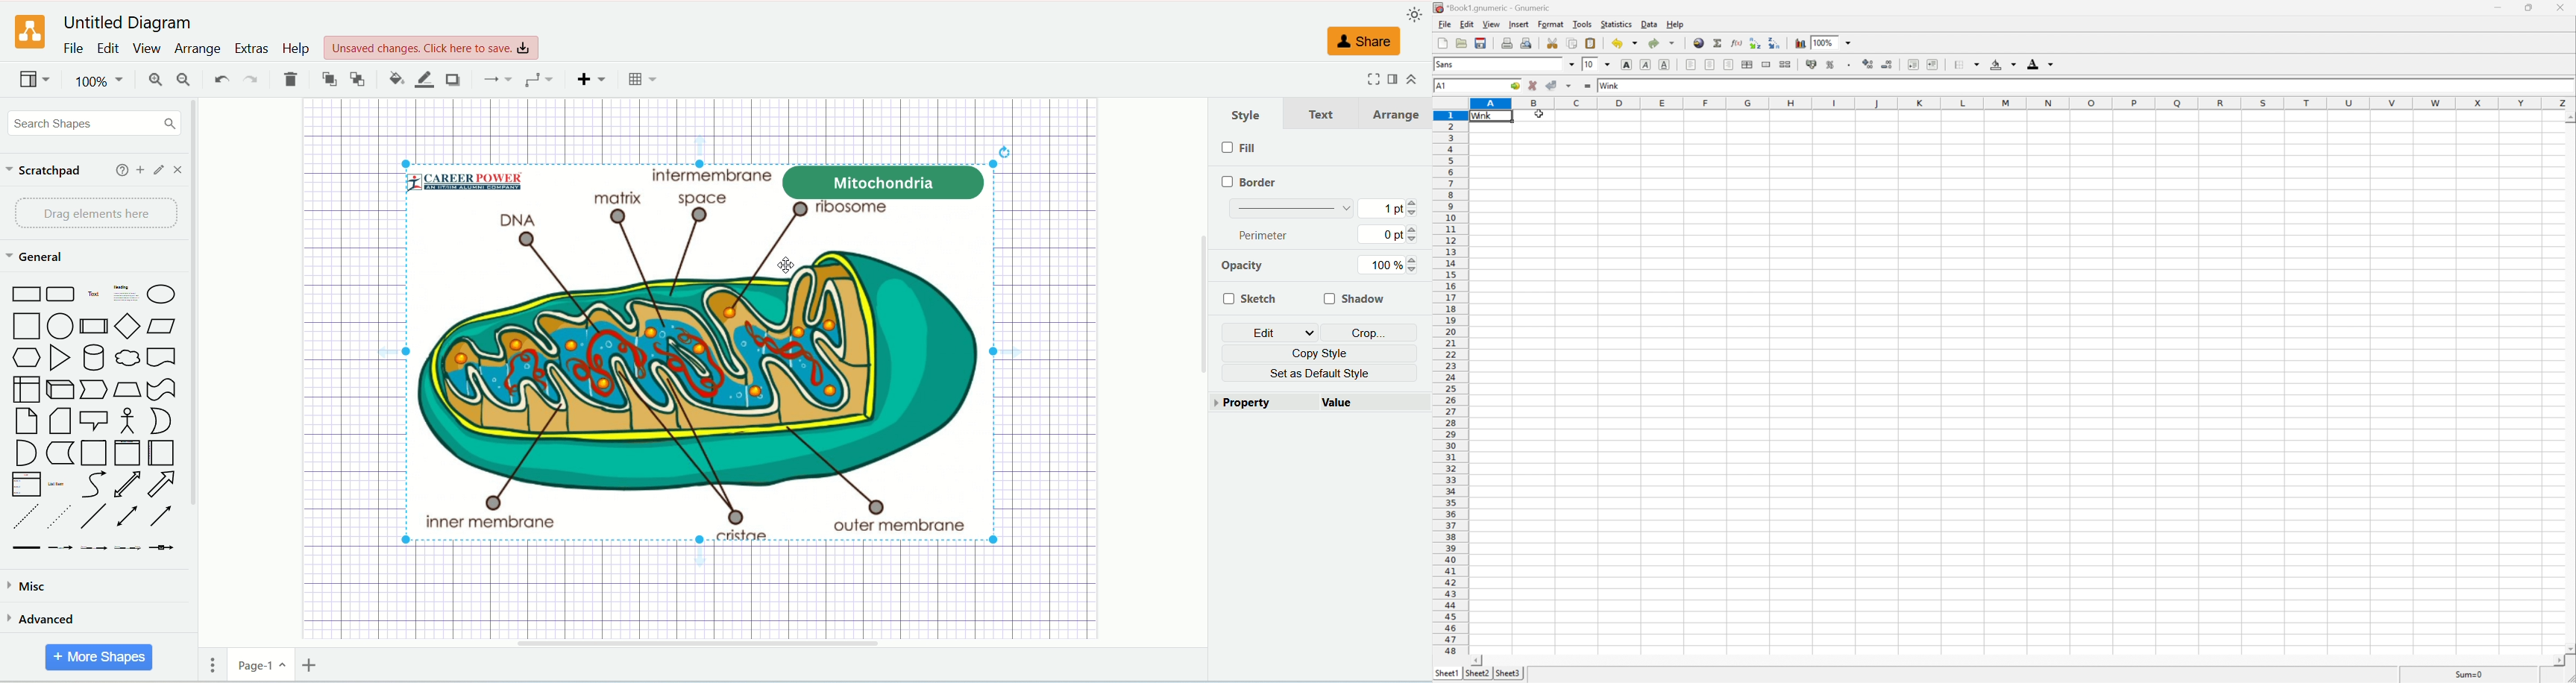 This screenshot has width=2576, height=700. What do you see at coordinates (43, 618) in the screenshot?
I see `advanced` at bounding box center [43, 618].